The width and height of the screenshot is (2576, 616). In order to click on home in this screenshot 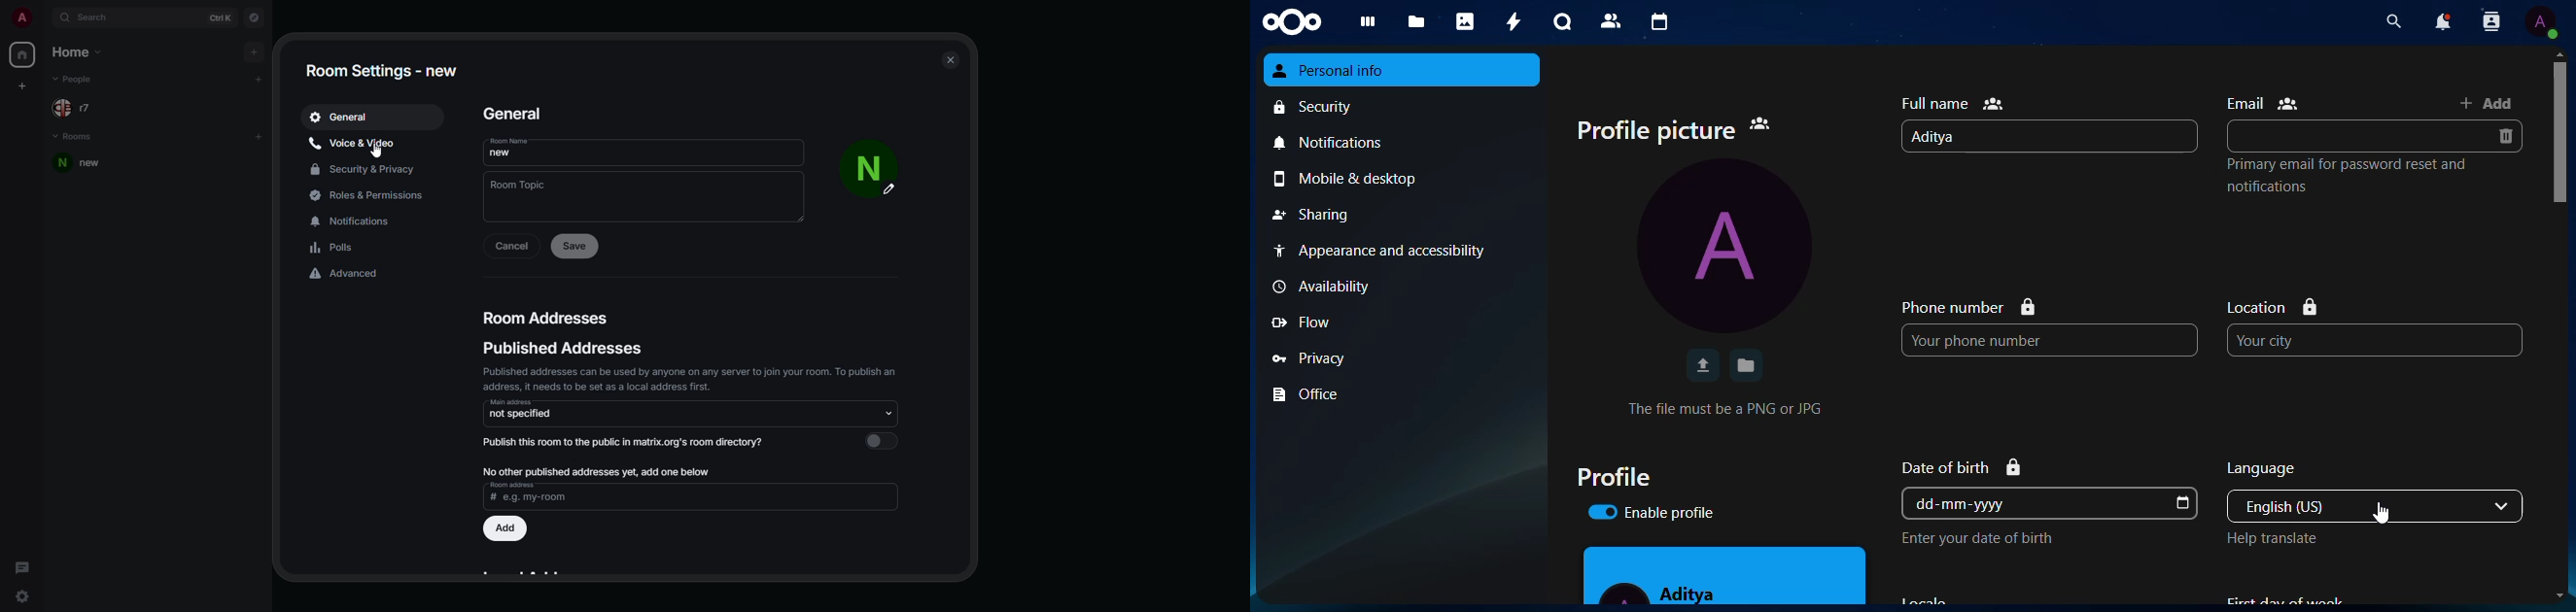, I will do `click(21, 55)`.